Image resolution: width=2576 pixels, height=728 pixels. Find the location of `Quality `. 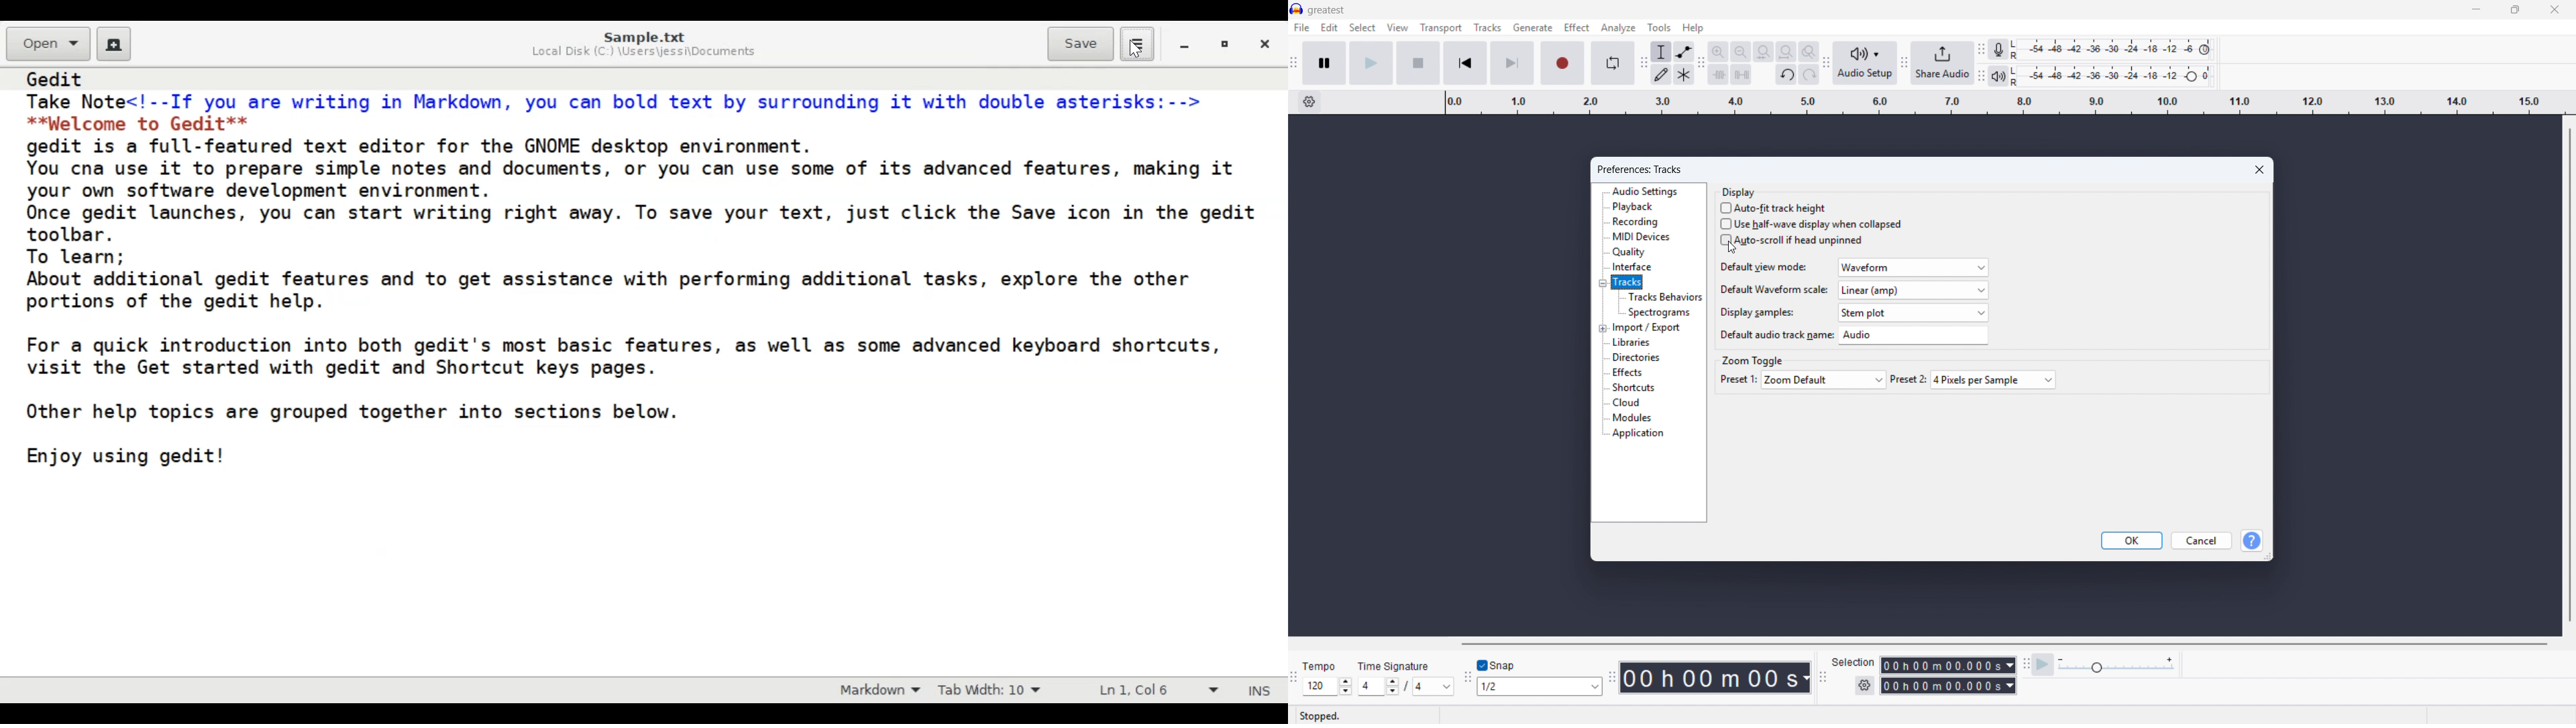

Quality  is located at coordinates (1629, 252).